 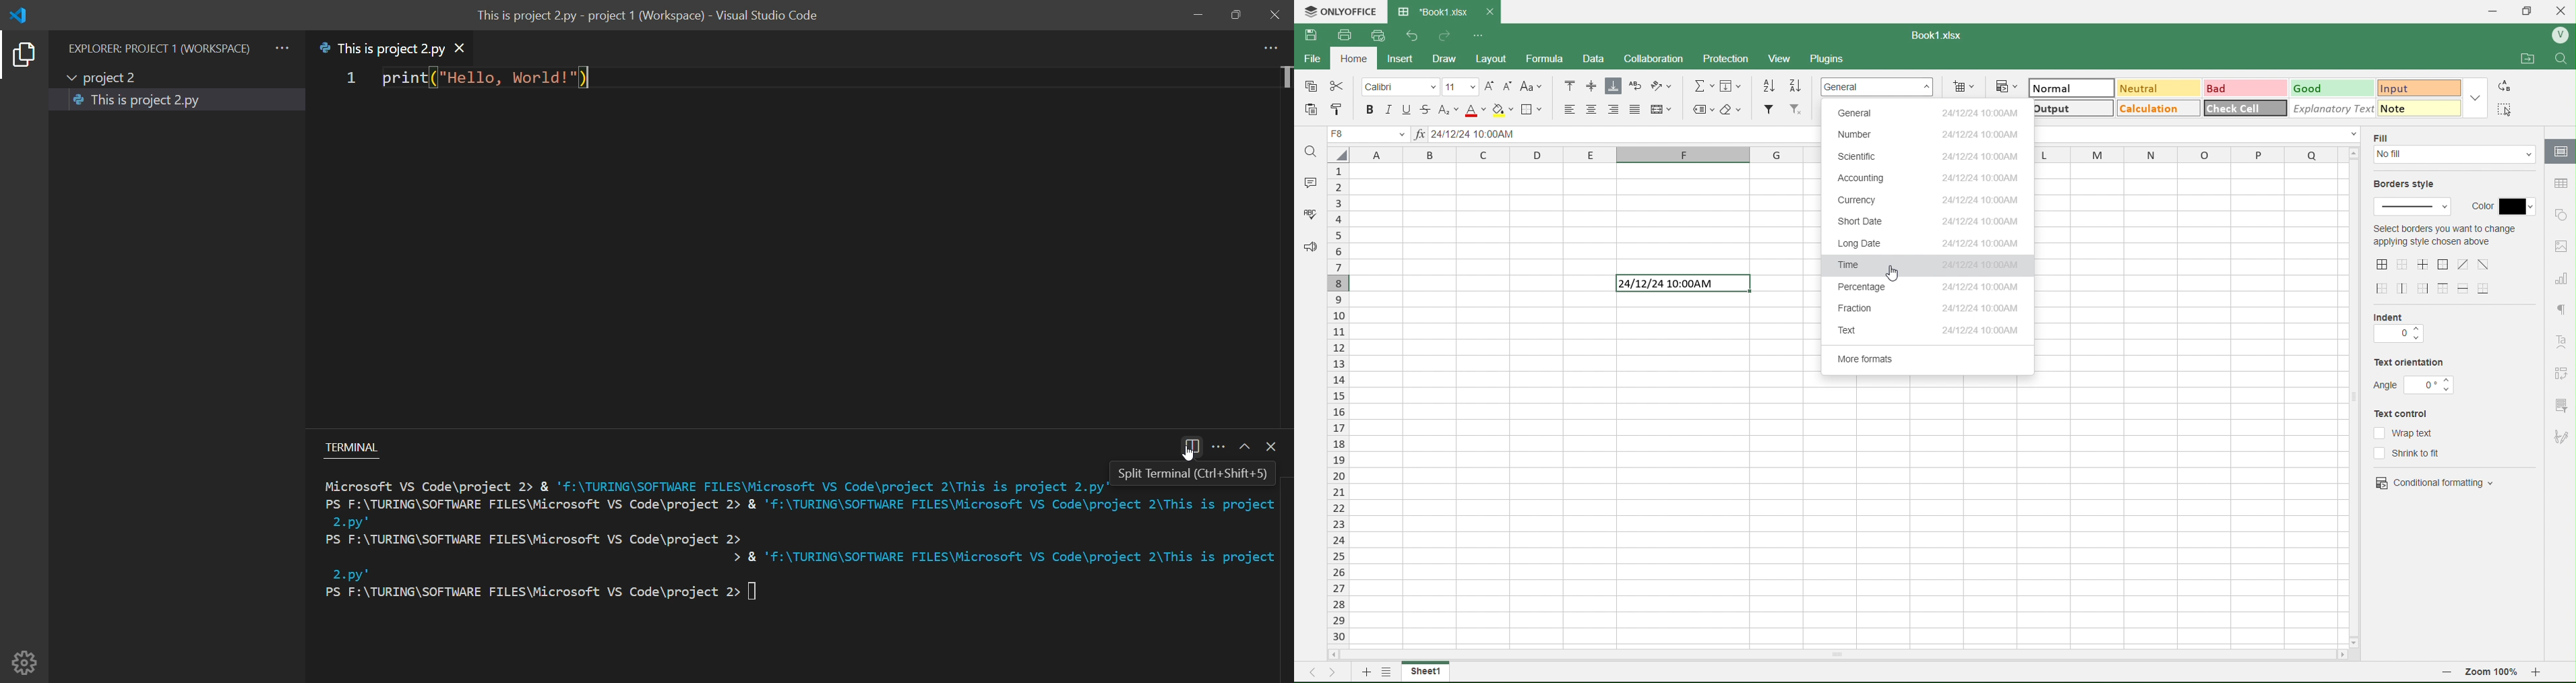 I want to click on maximize, so click(x=2533, y=9).